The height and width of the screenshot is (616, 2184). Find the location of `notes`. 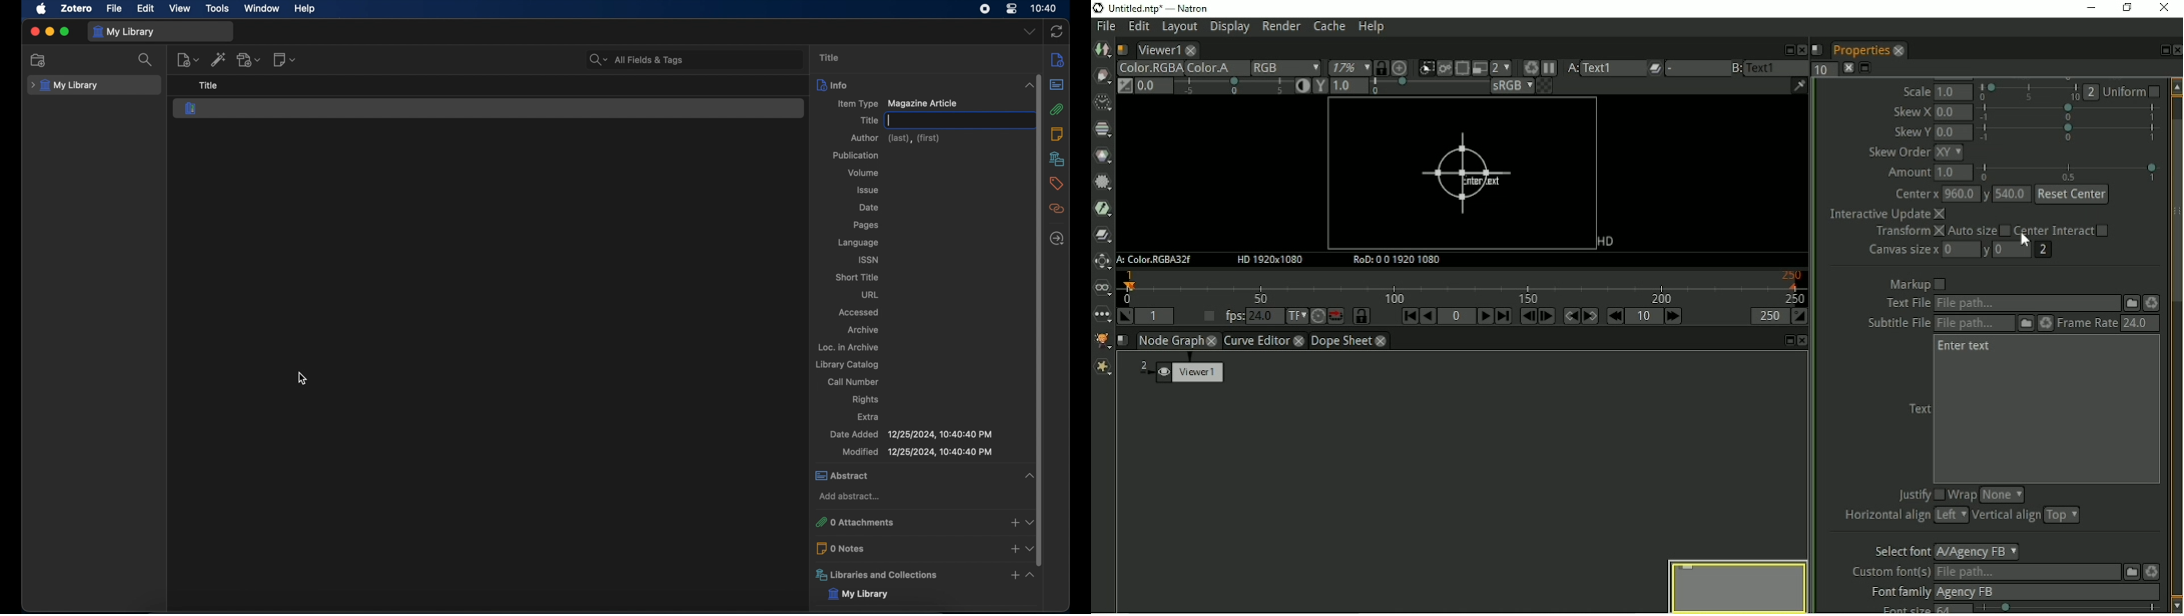

notes is located at coordinates (1060, 134).